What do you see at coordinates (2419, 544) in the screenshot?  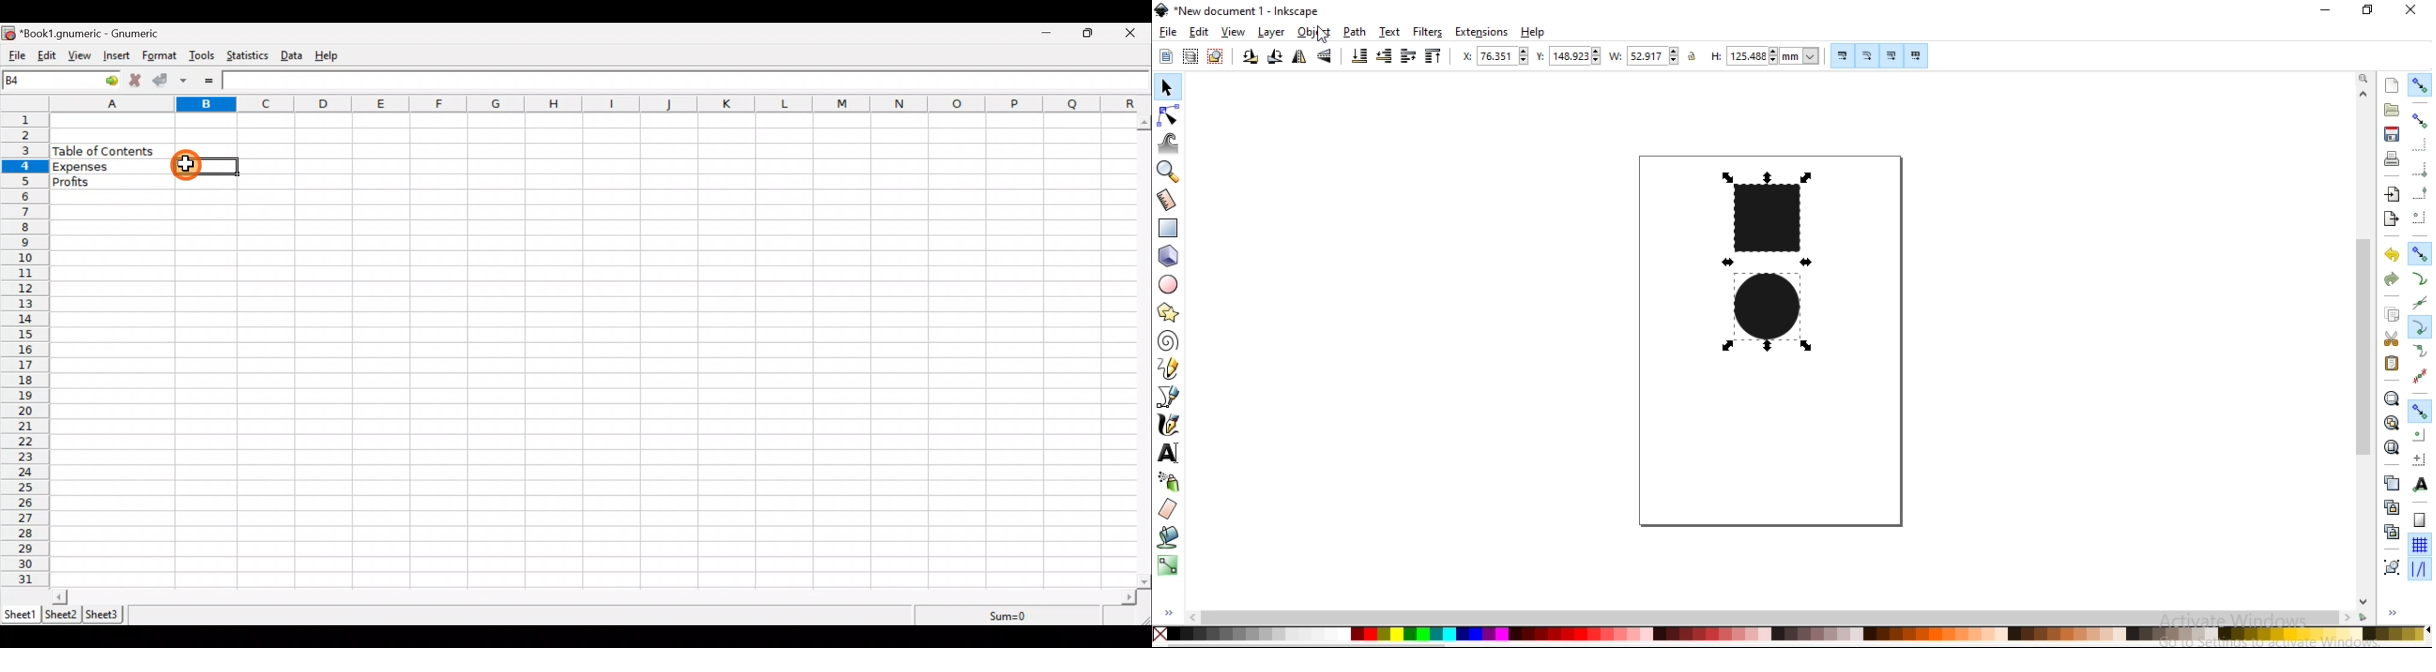 I see `snap to grids` at bounding box center [2419, 544].